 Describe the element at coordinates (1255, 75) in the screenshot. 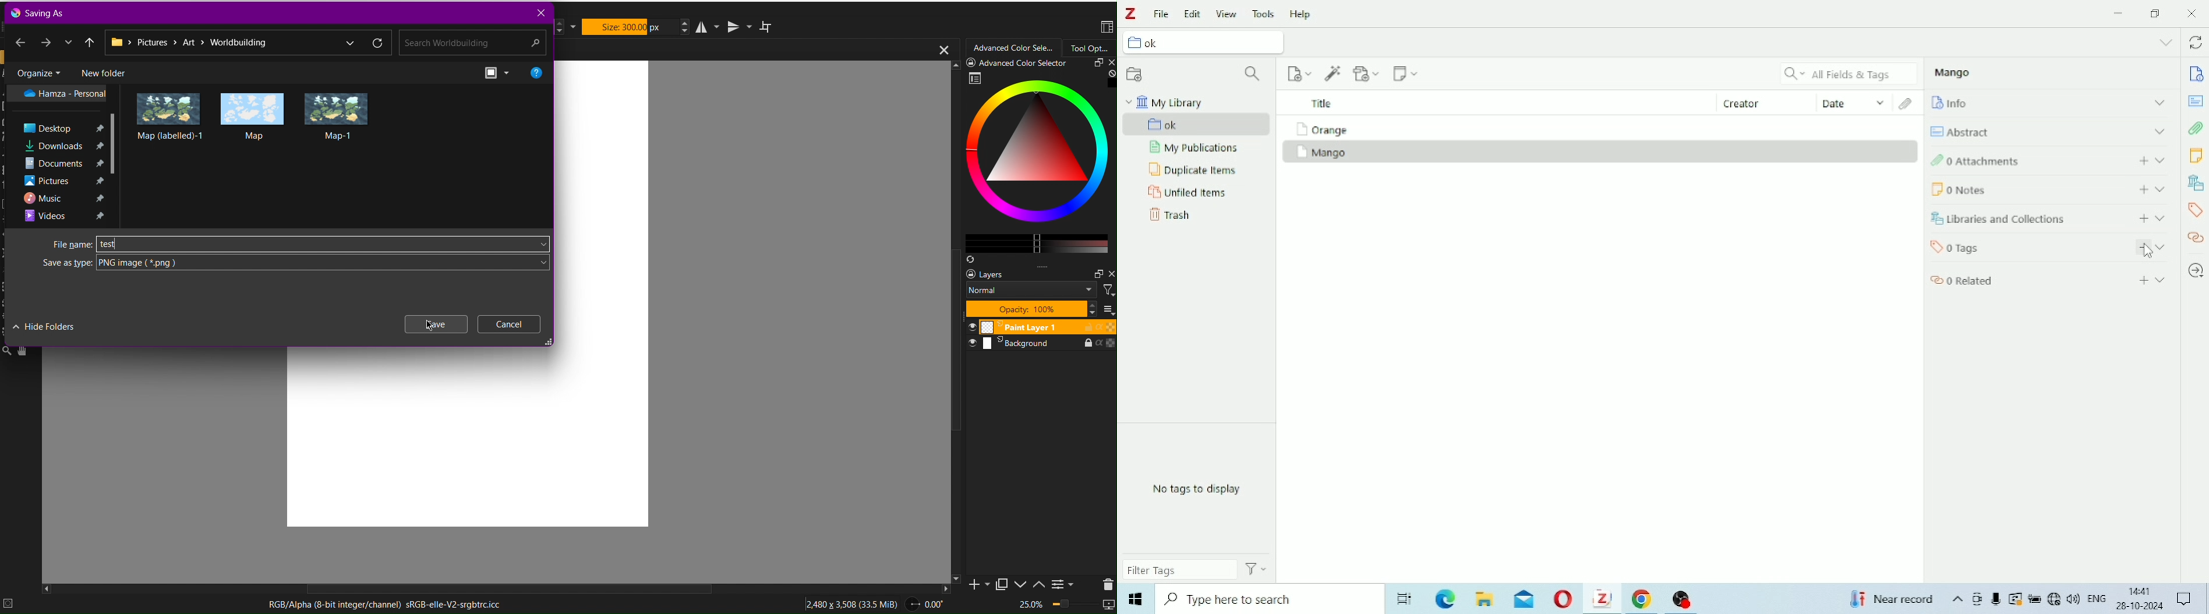

I see `Filter Collections` at that location.